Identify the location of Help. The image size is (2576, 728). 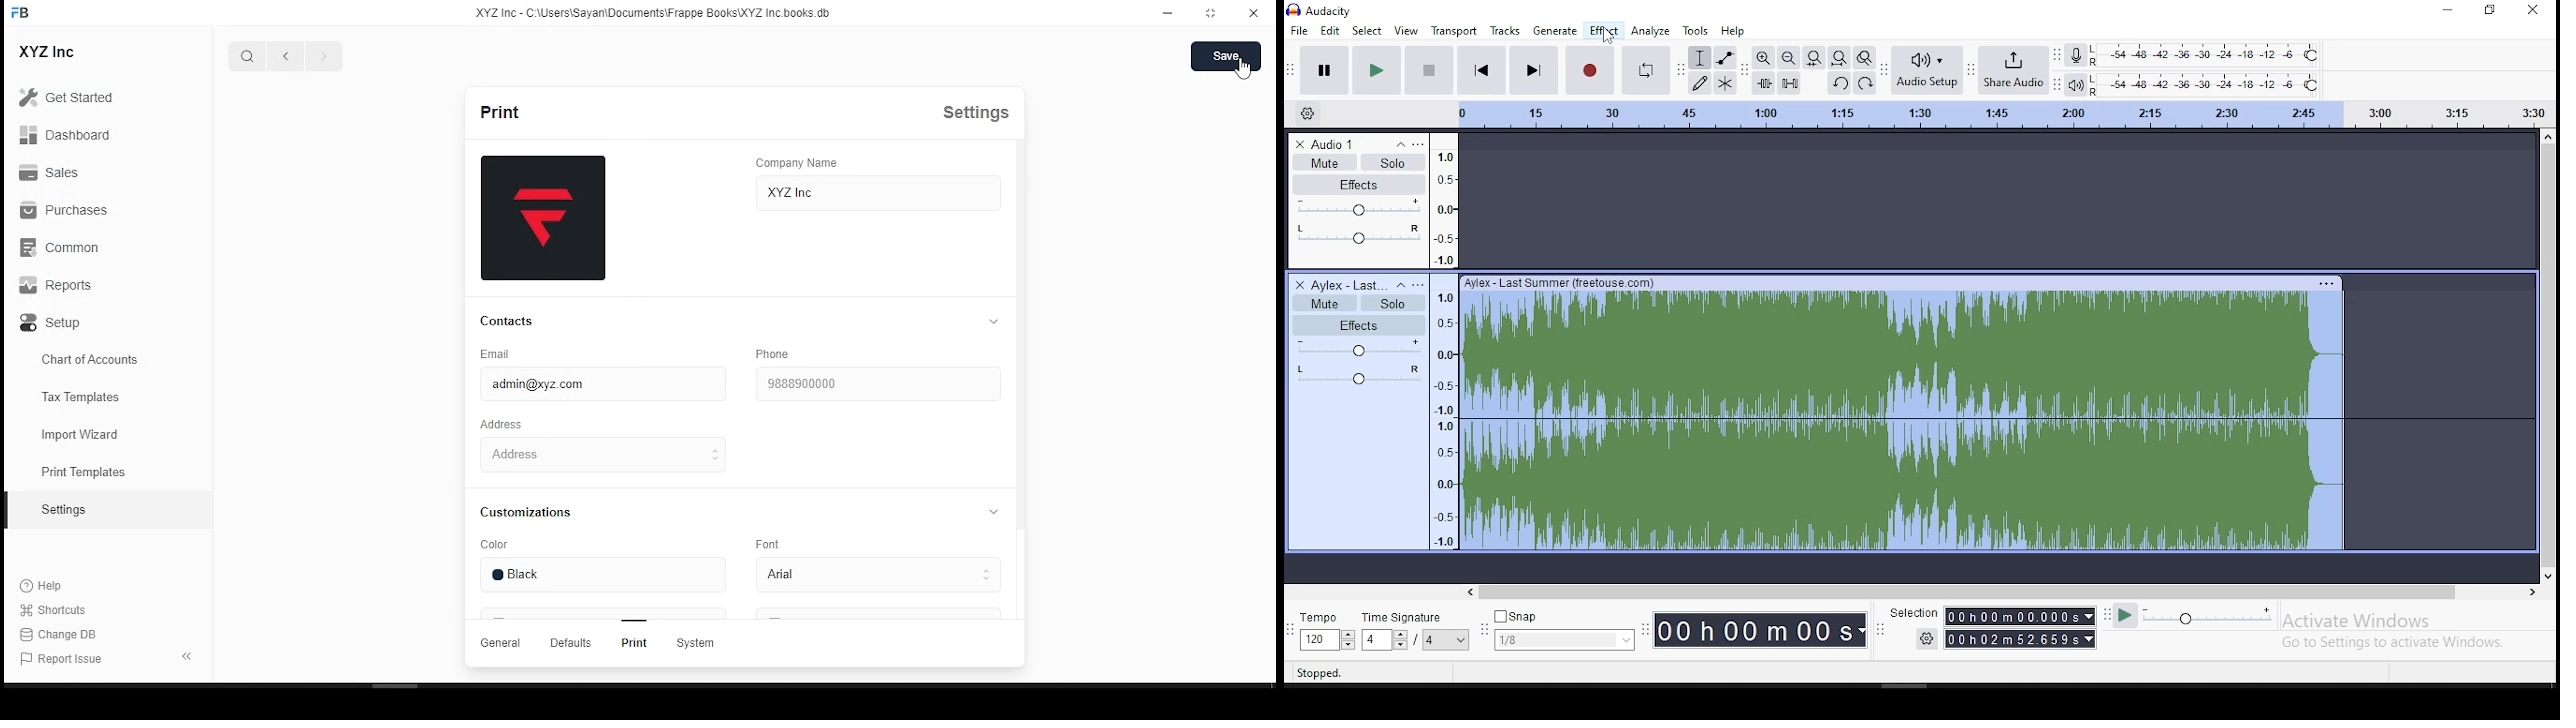
(44, 587).